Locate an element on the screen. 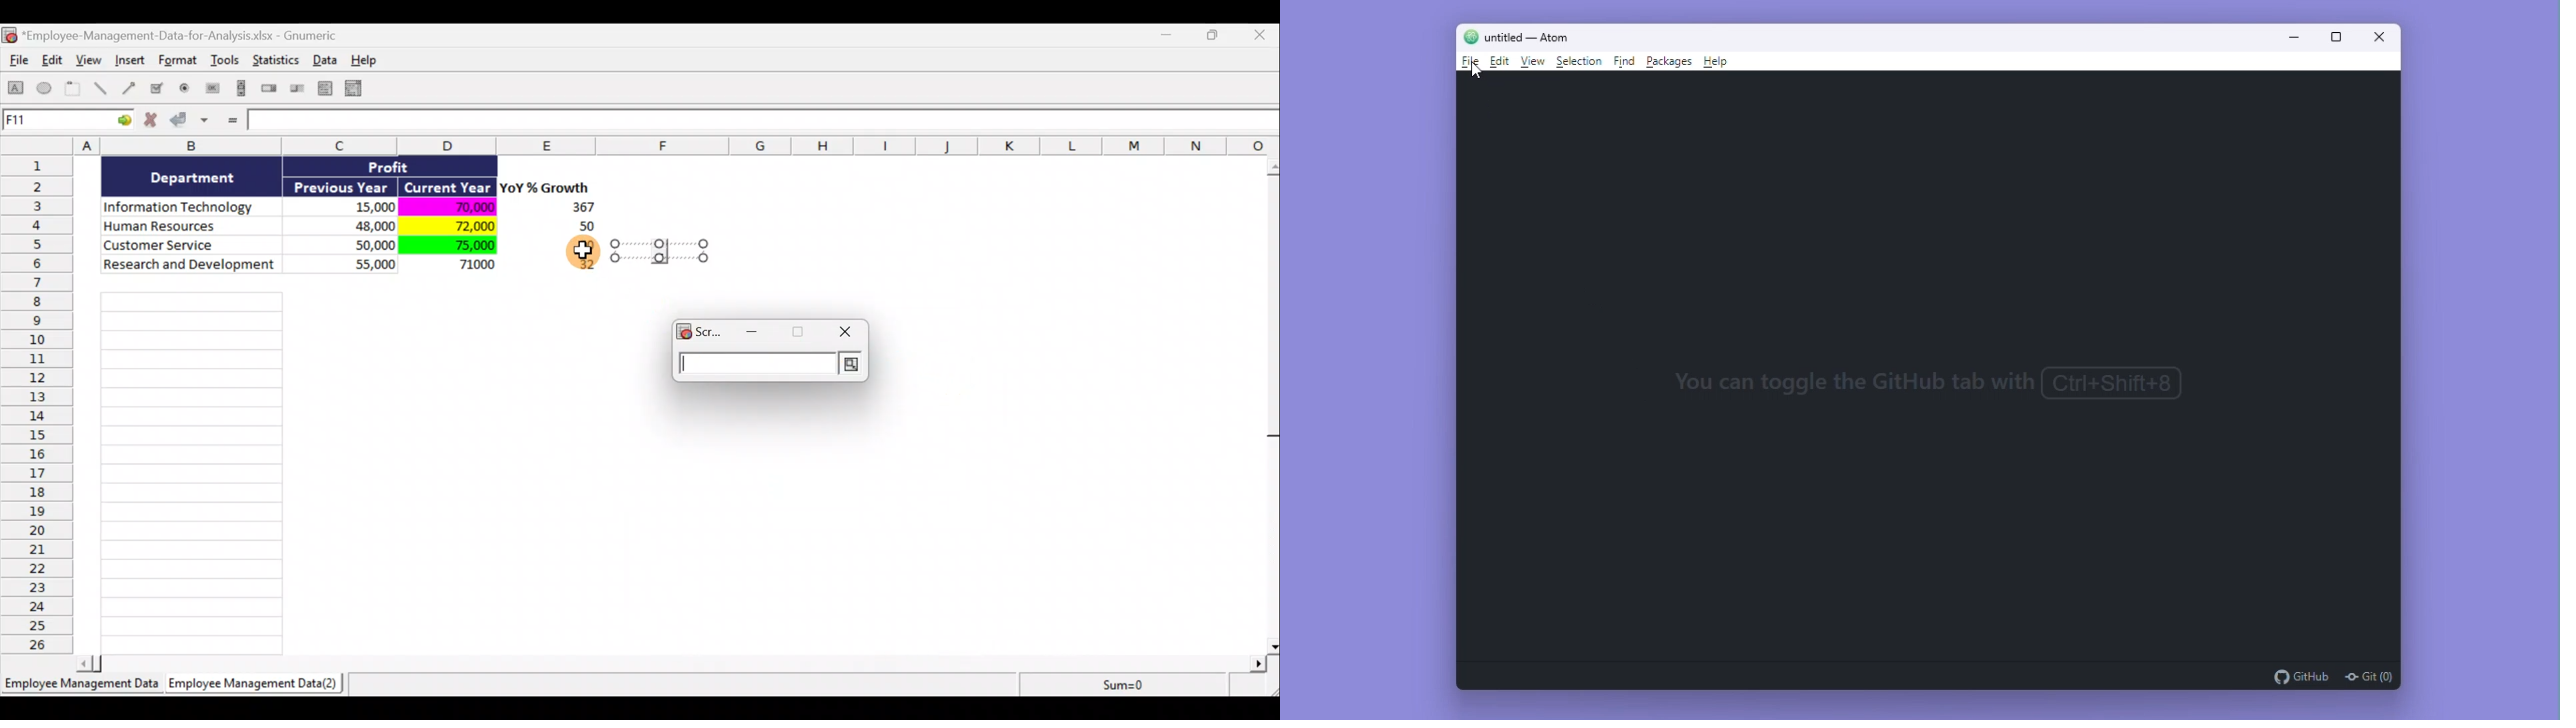  Maximise is located at coordinates (1219, 33).